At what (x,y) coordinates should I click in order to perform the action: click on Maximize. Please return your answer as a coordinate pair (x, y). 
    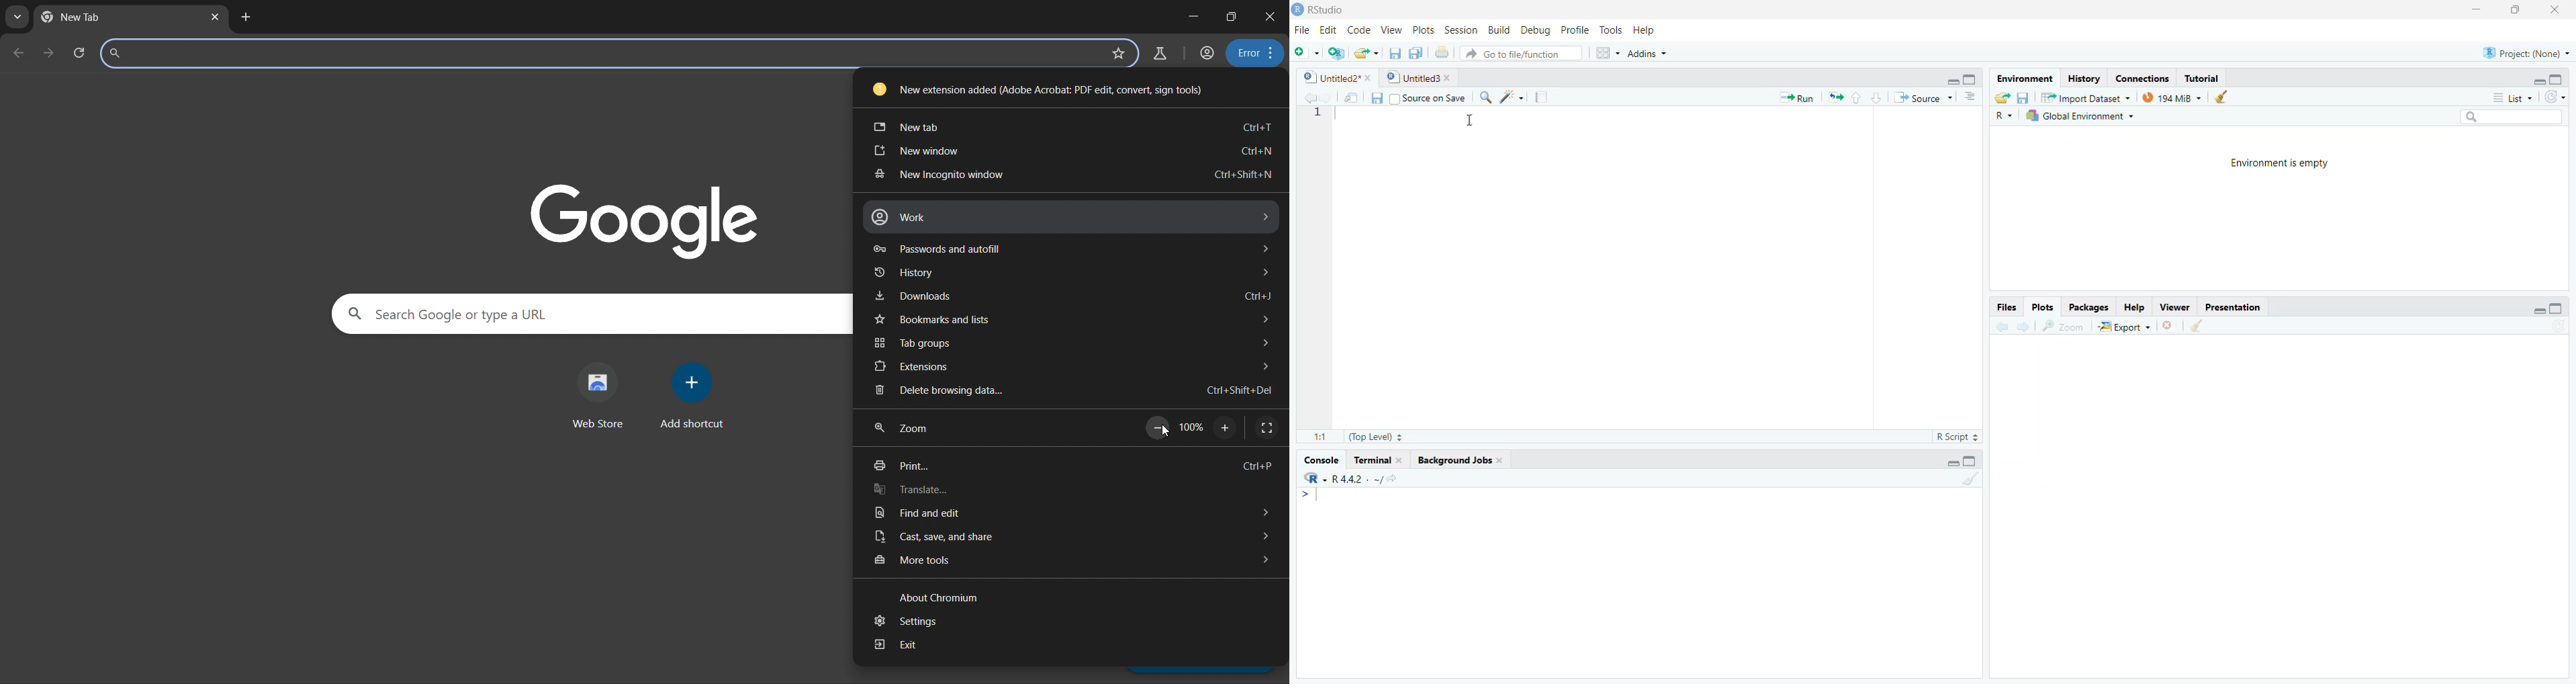
    Looking at the image, I should click on (1971, 78).